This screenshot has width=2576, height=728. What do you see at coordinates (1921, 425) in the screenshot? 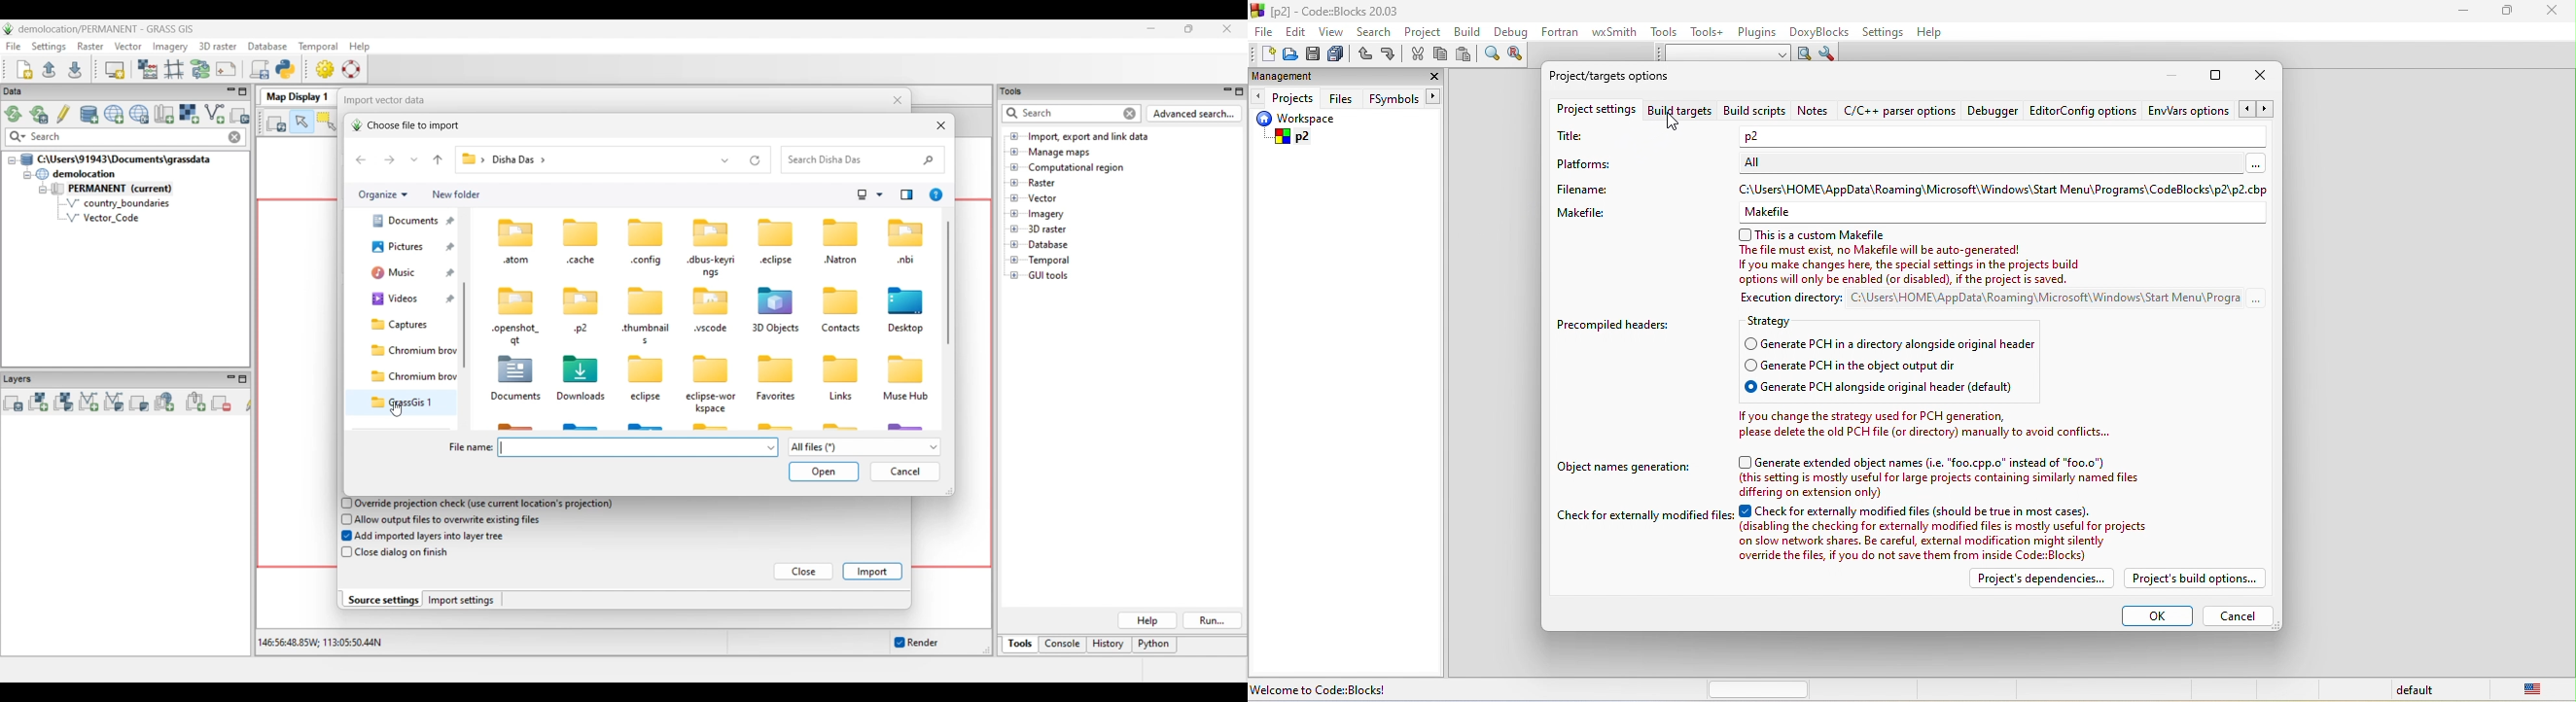
I see `If you change the strategy used for PCH generation,
please delete the old PCH file (or directory) manually to avoid conflicts...` at bounding box center [1921, 425].